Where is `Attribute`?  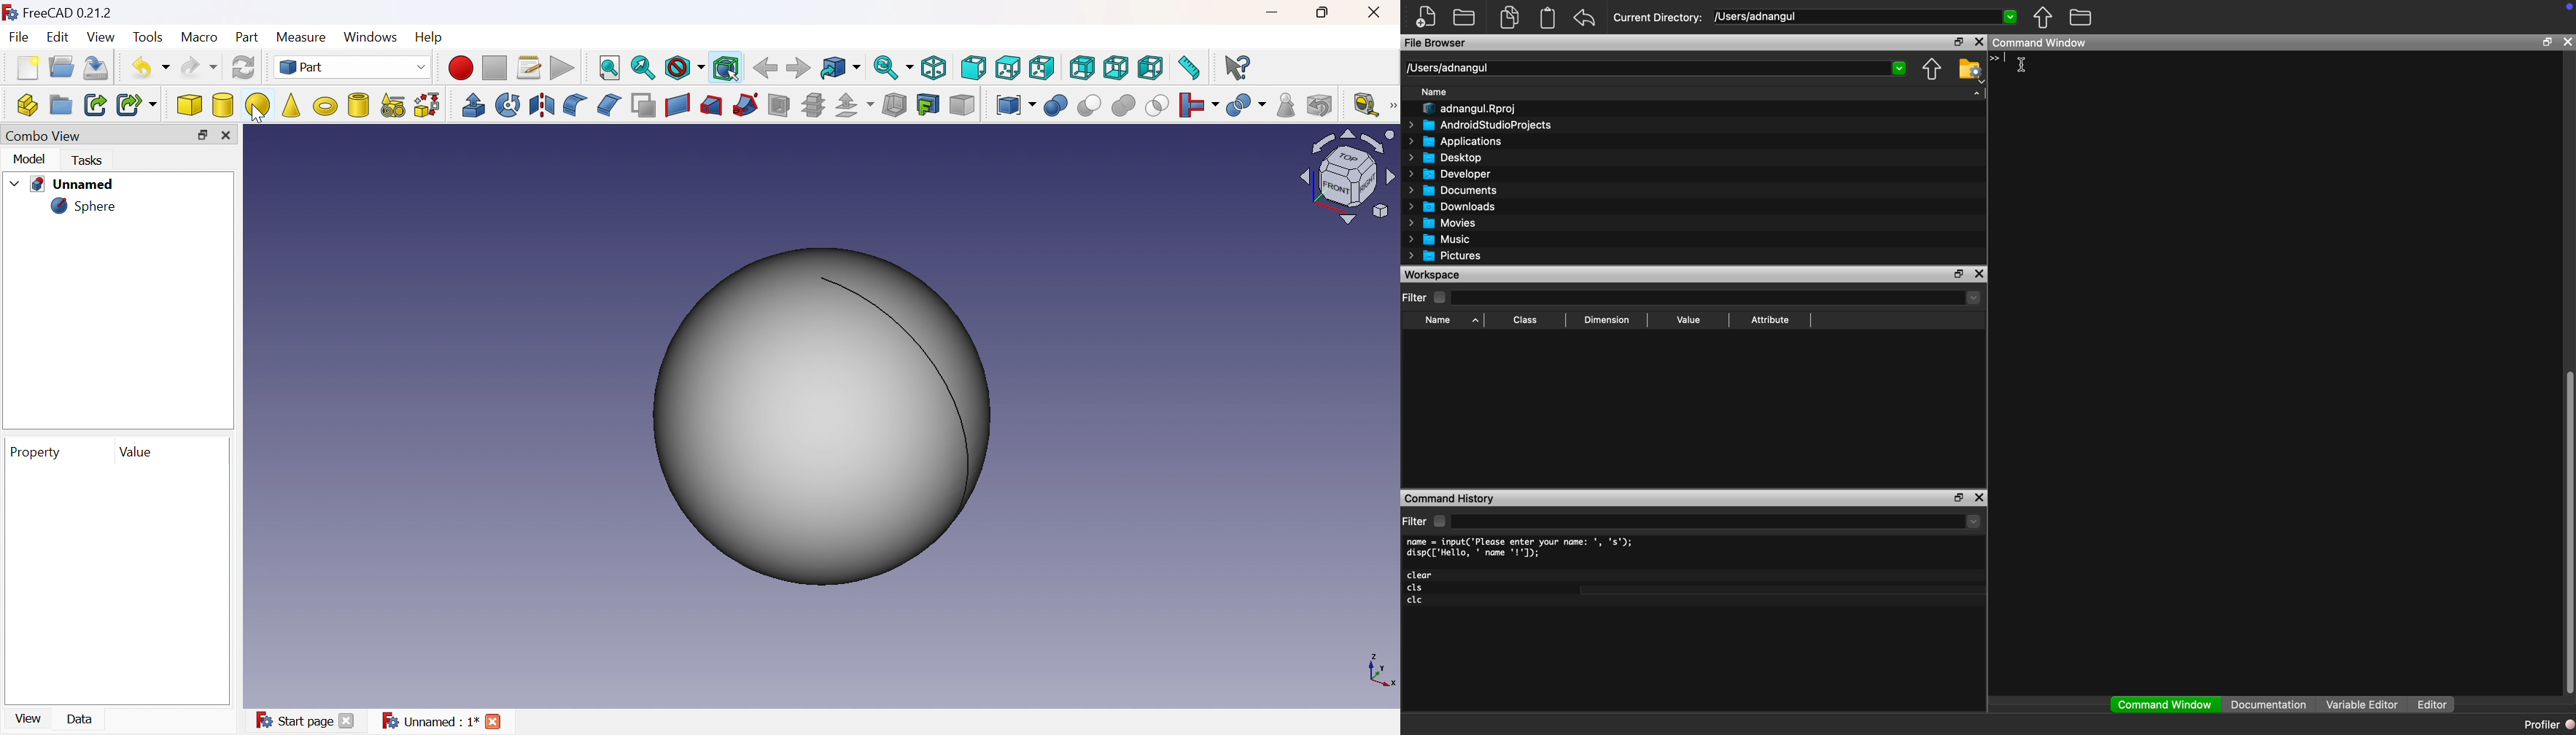
Attribute is located at coordinates (1770, 319).